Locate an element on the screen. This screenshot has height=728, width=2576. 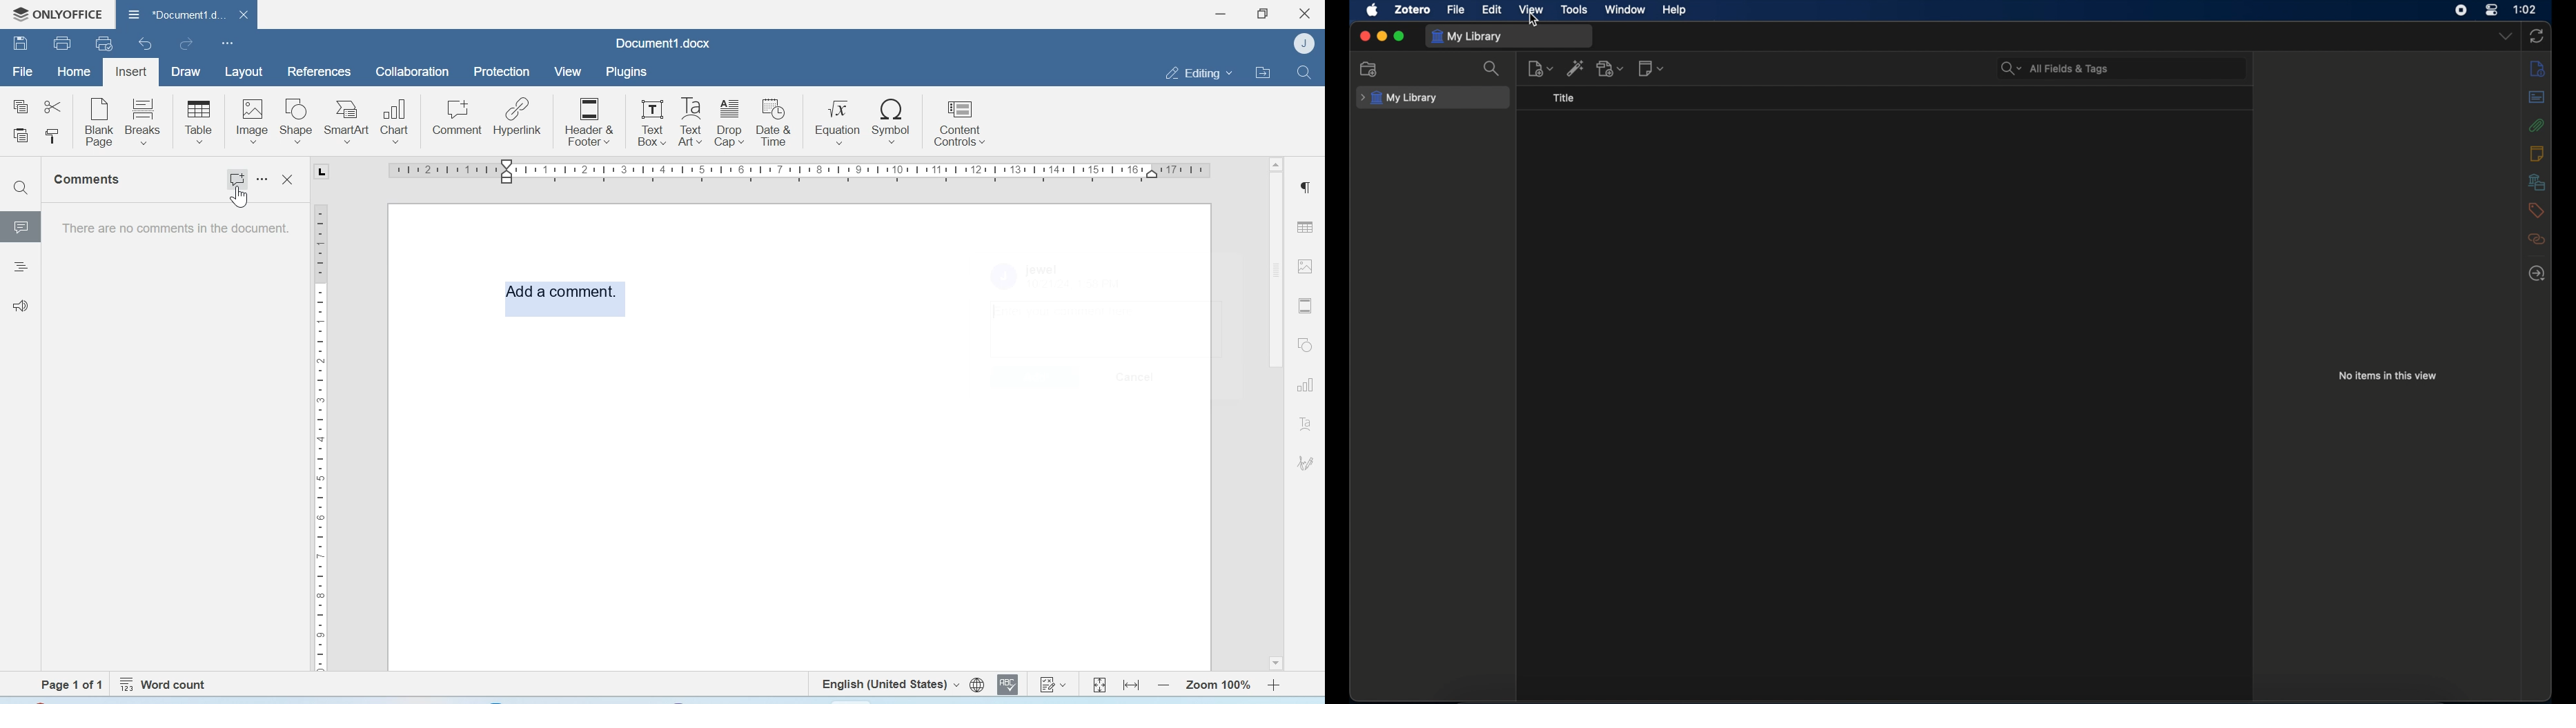
Plugins is located at coordinates (625, 72).